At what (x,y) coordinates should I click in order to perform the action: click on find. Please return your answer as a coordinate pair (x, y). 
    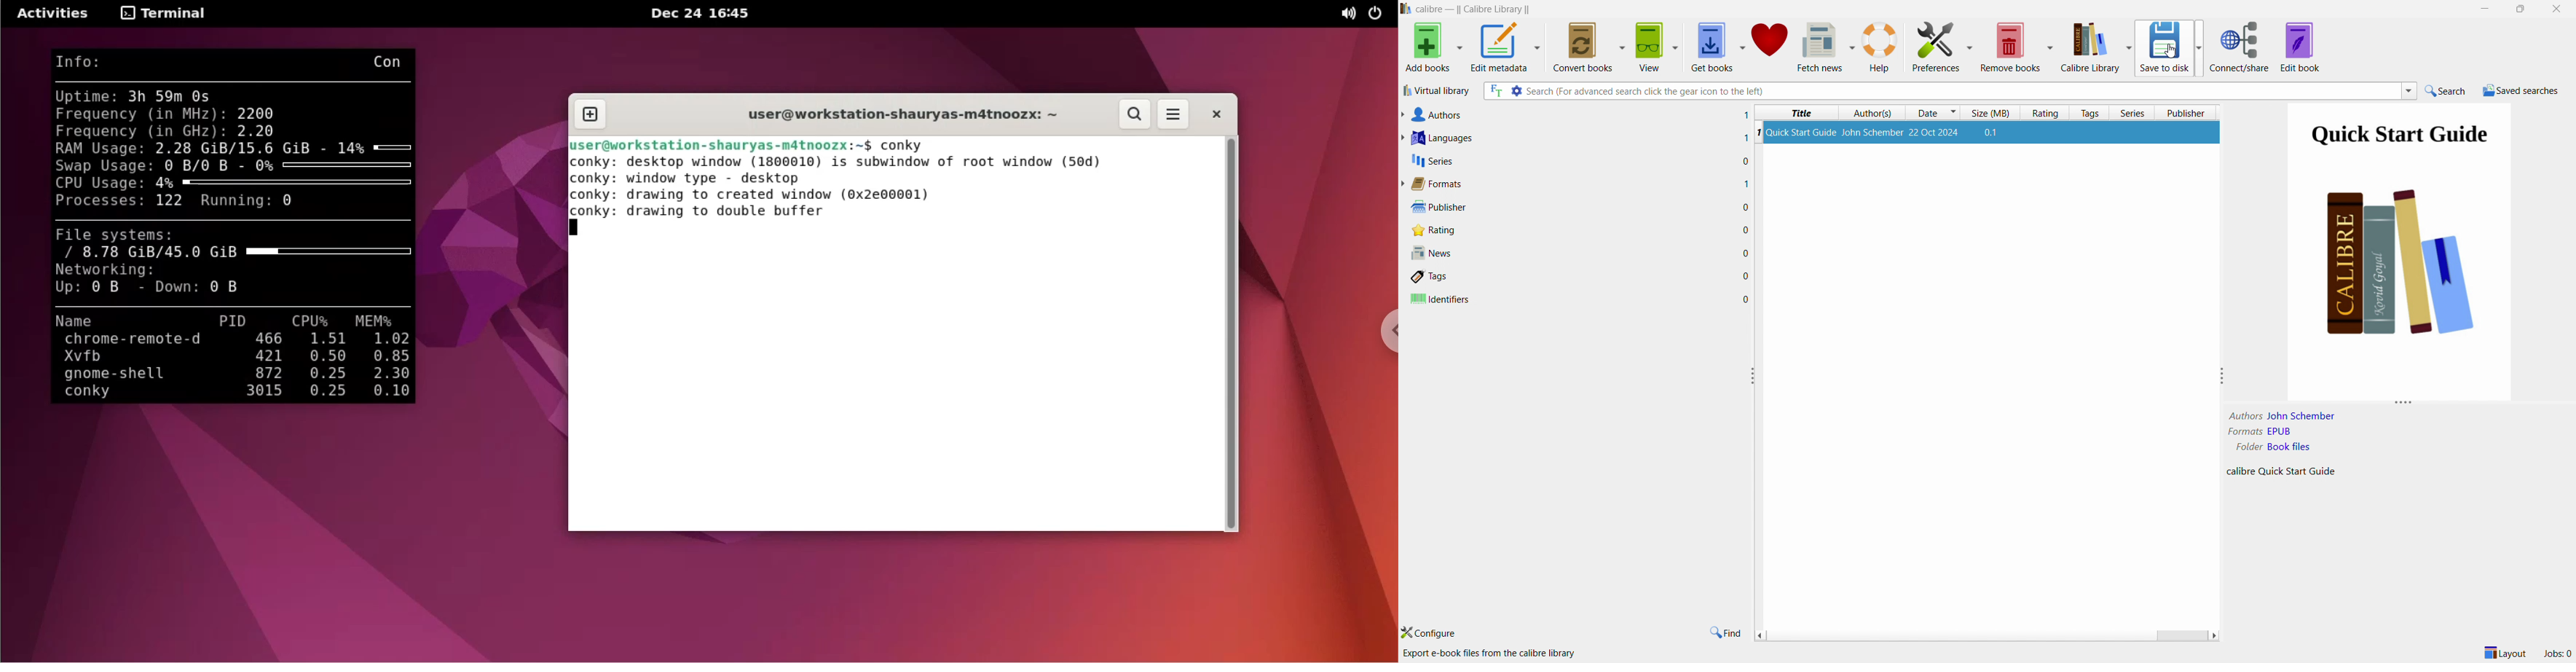
    Looking at the image, I should click on (1725, 632).